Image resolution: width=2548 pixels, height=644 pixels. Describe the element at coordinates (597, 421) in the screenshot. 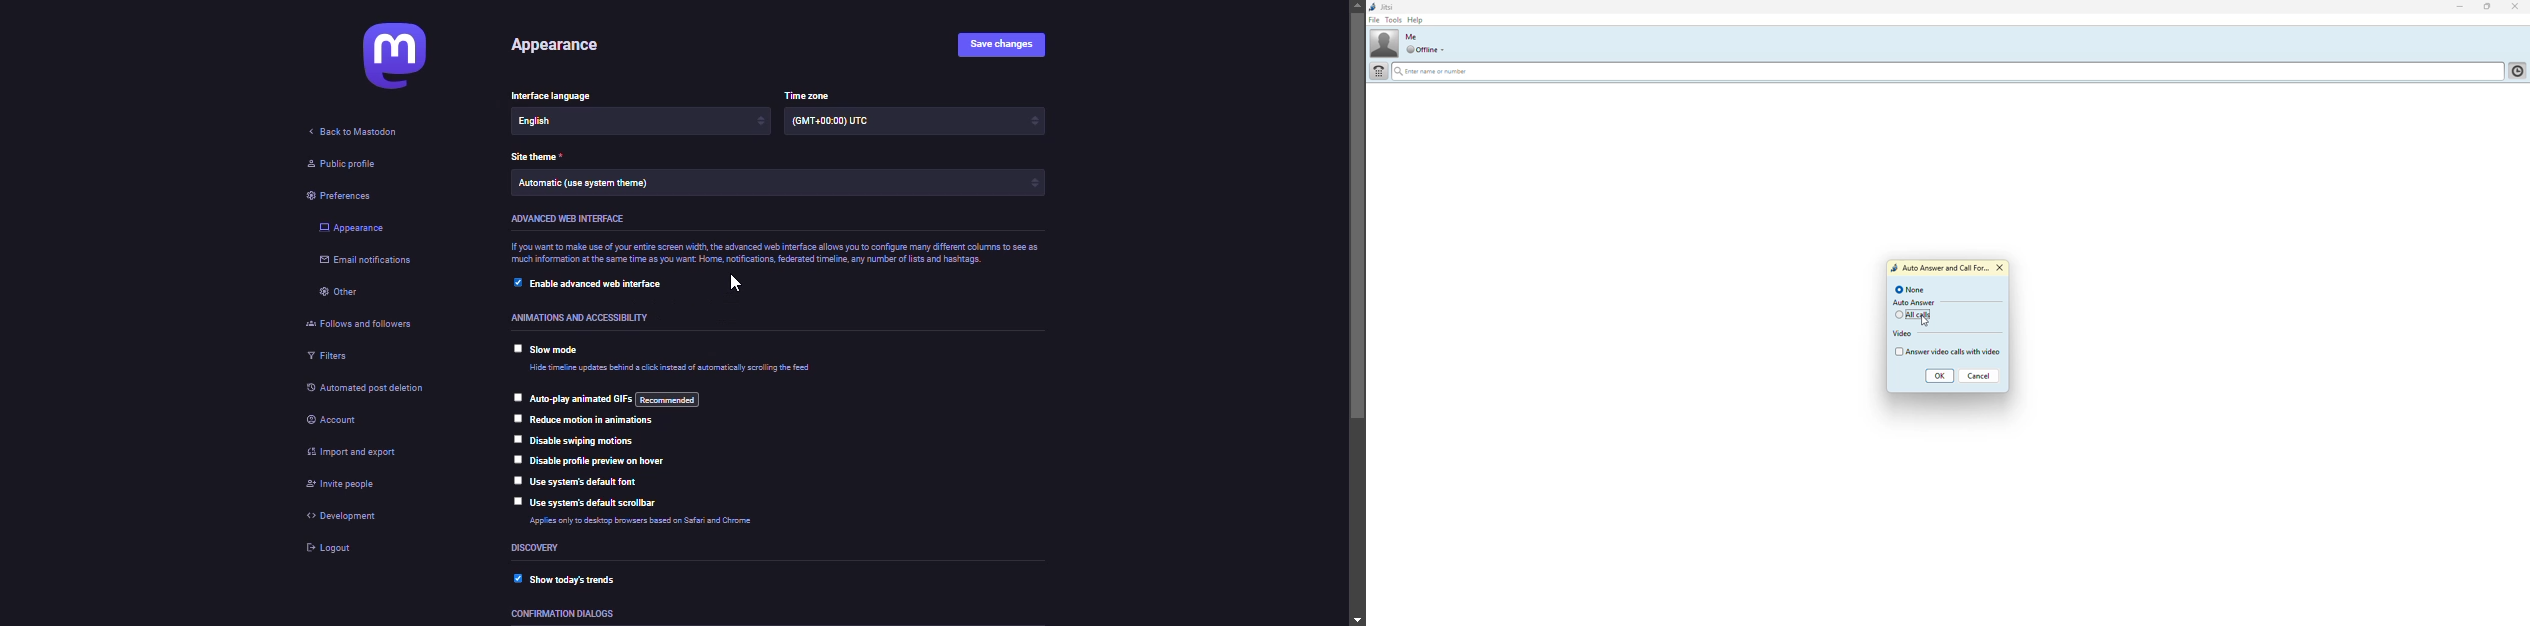

I see `reduce motions in animations` at that location.